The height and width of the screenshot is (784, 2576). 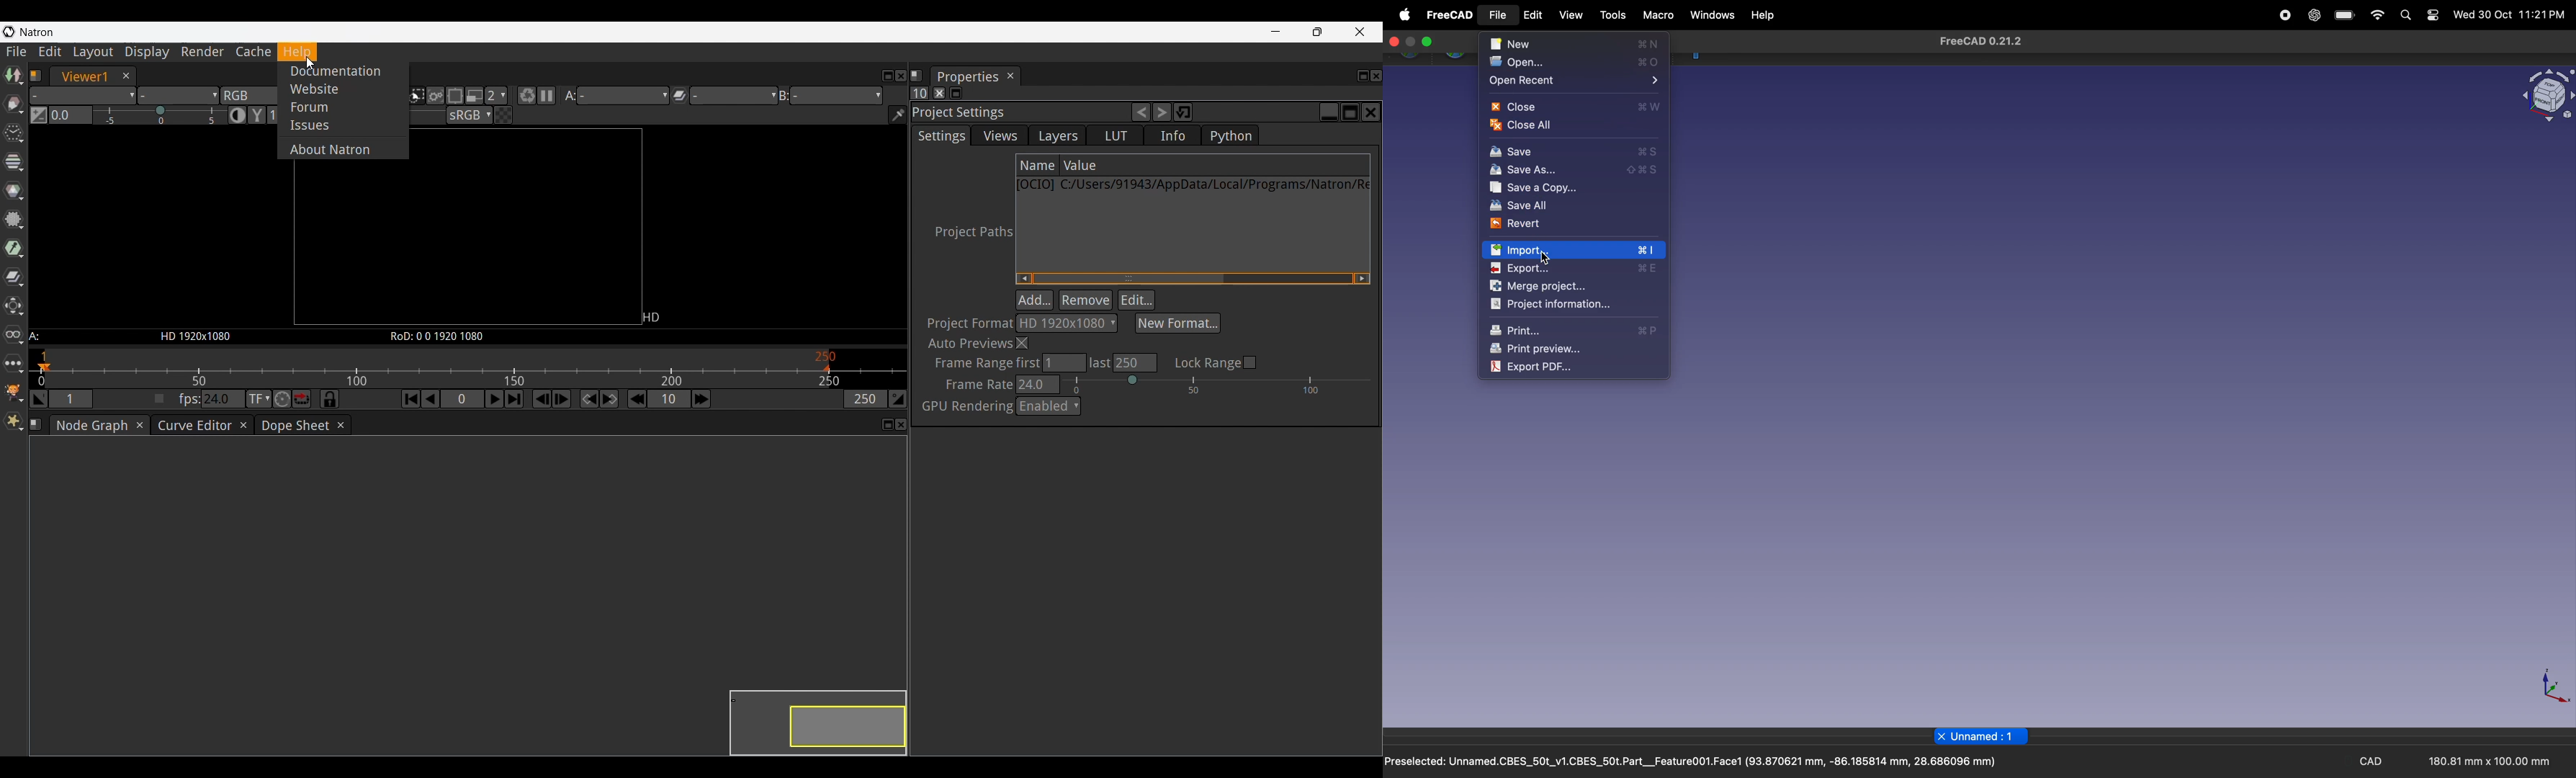 What do you see at coordinates (2285, 15) in the screenshot?
I see `record` at bounding box center [2285, 15].